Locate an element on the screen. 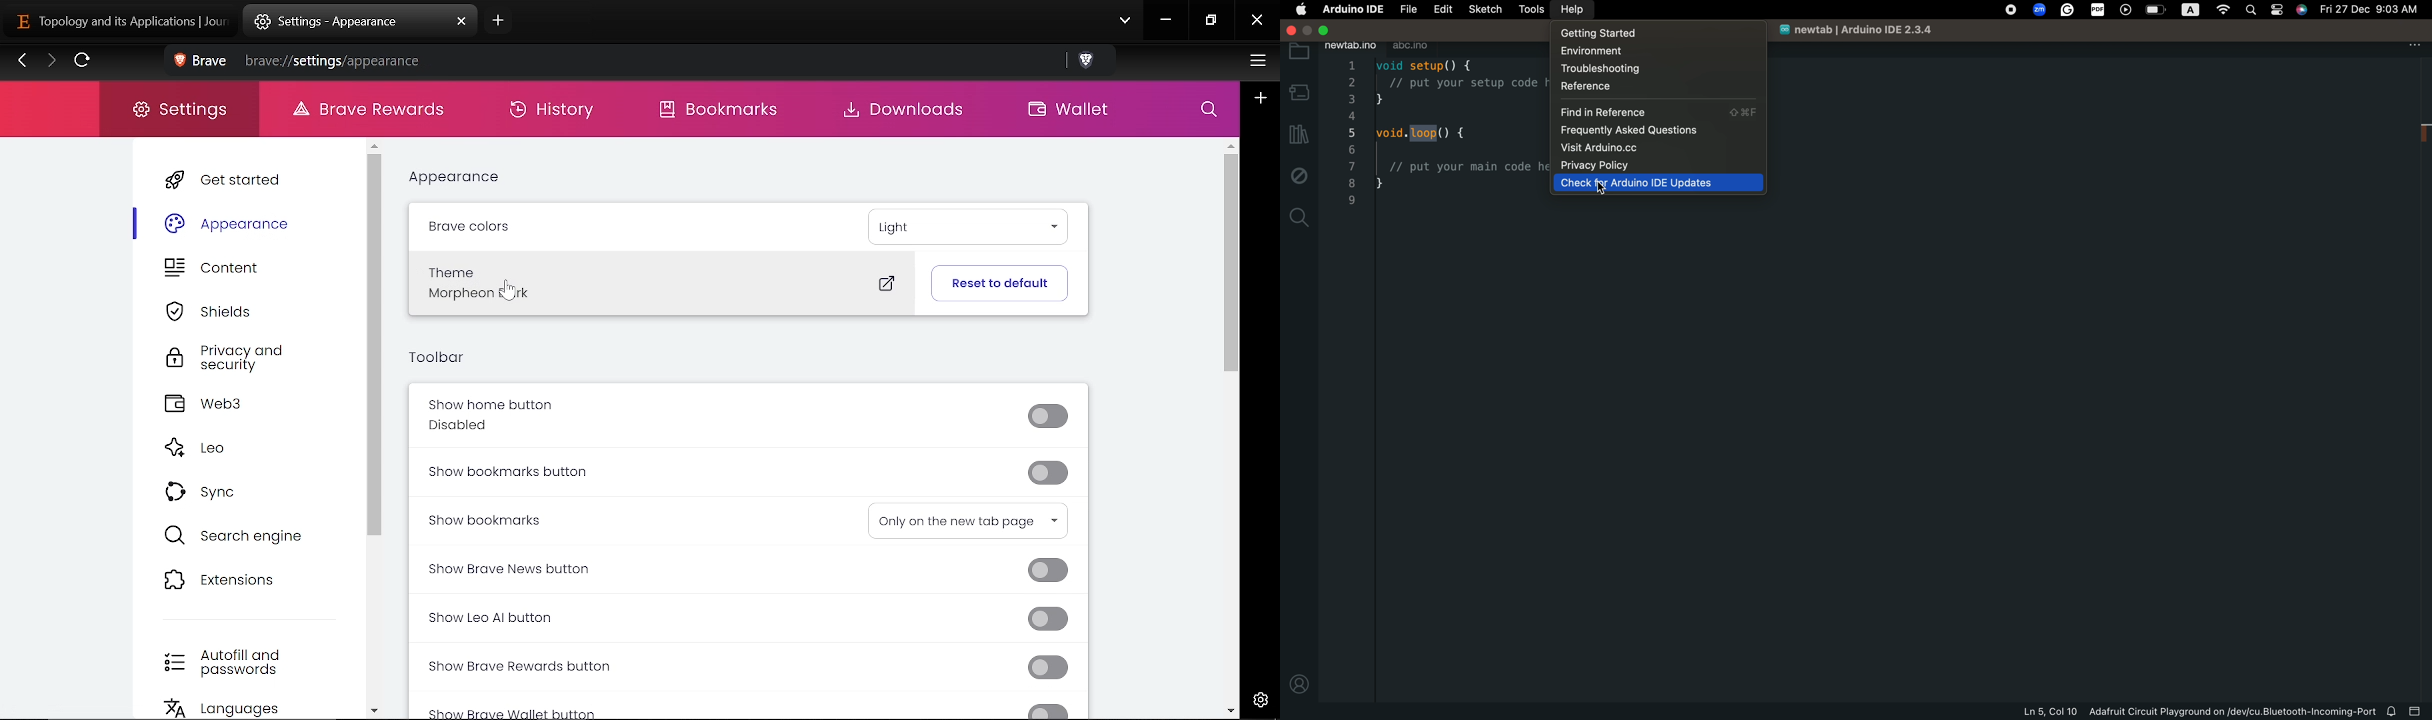  Adafruit Circuit Playground on/dev/cu.Bluetooth-Incoming-Port is located at coordinates (2231, 711).